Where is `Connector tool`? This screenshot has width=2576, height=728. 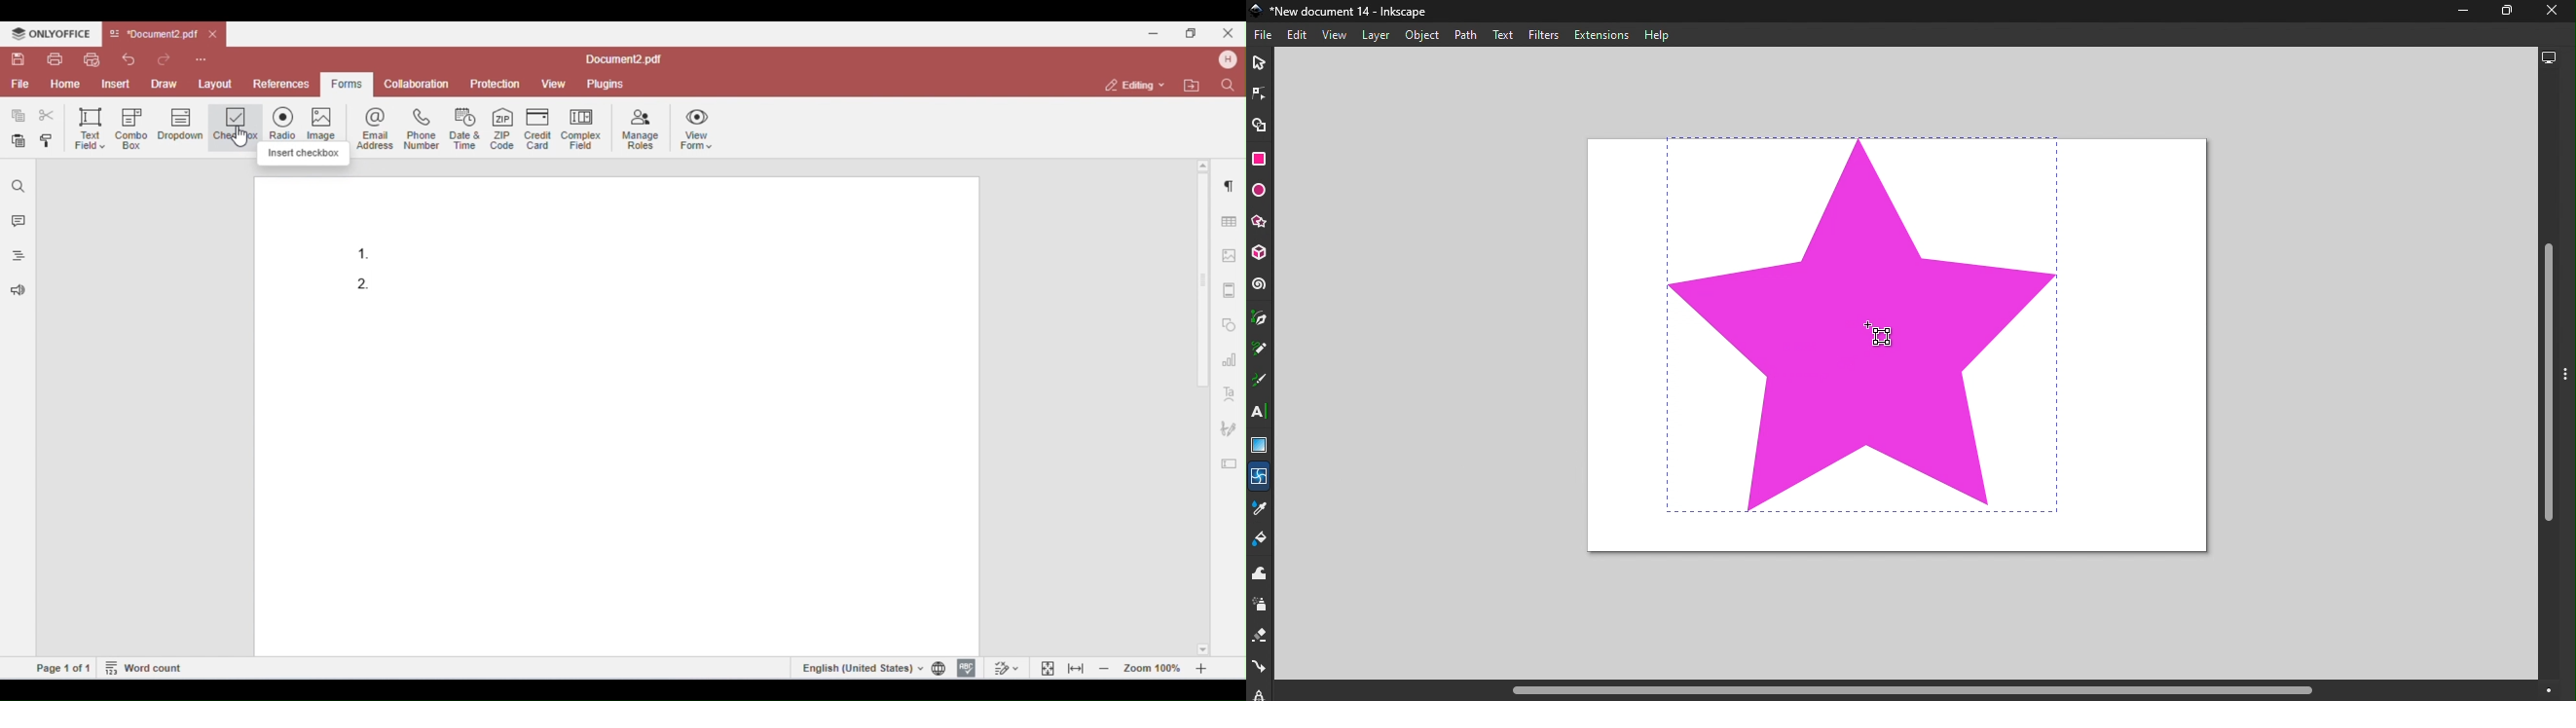
Connector tool is located at coordinates (1261, 669).